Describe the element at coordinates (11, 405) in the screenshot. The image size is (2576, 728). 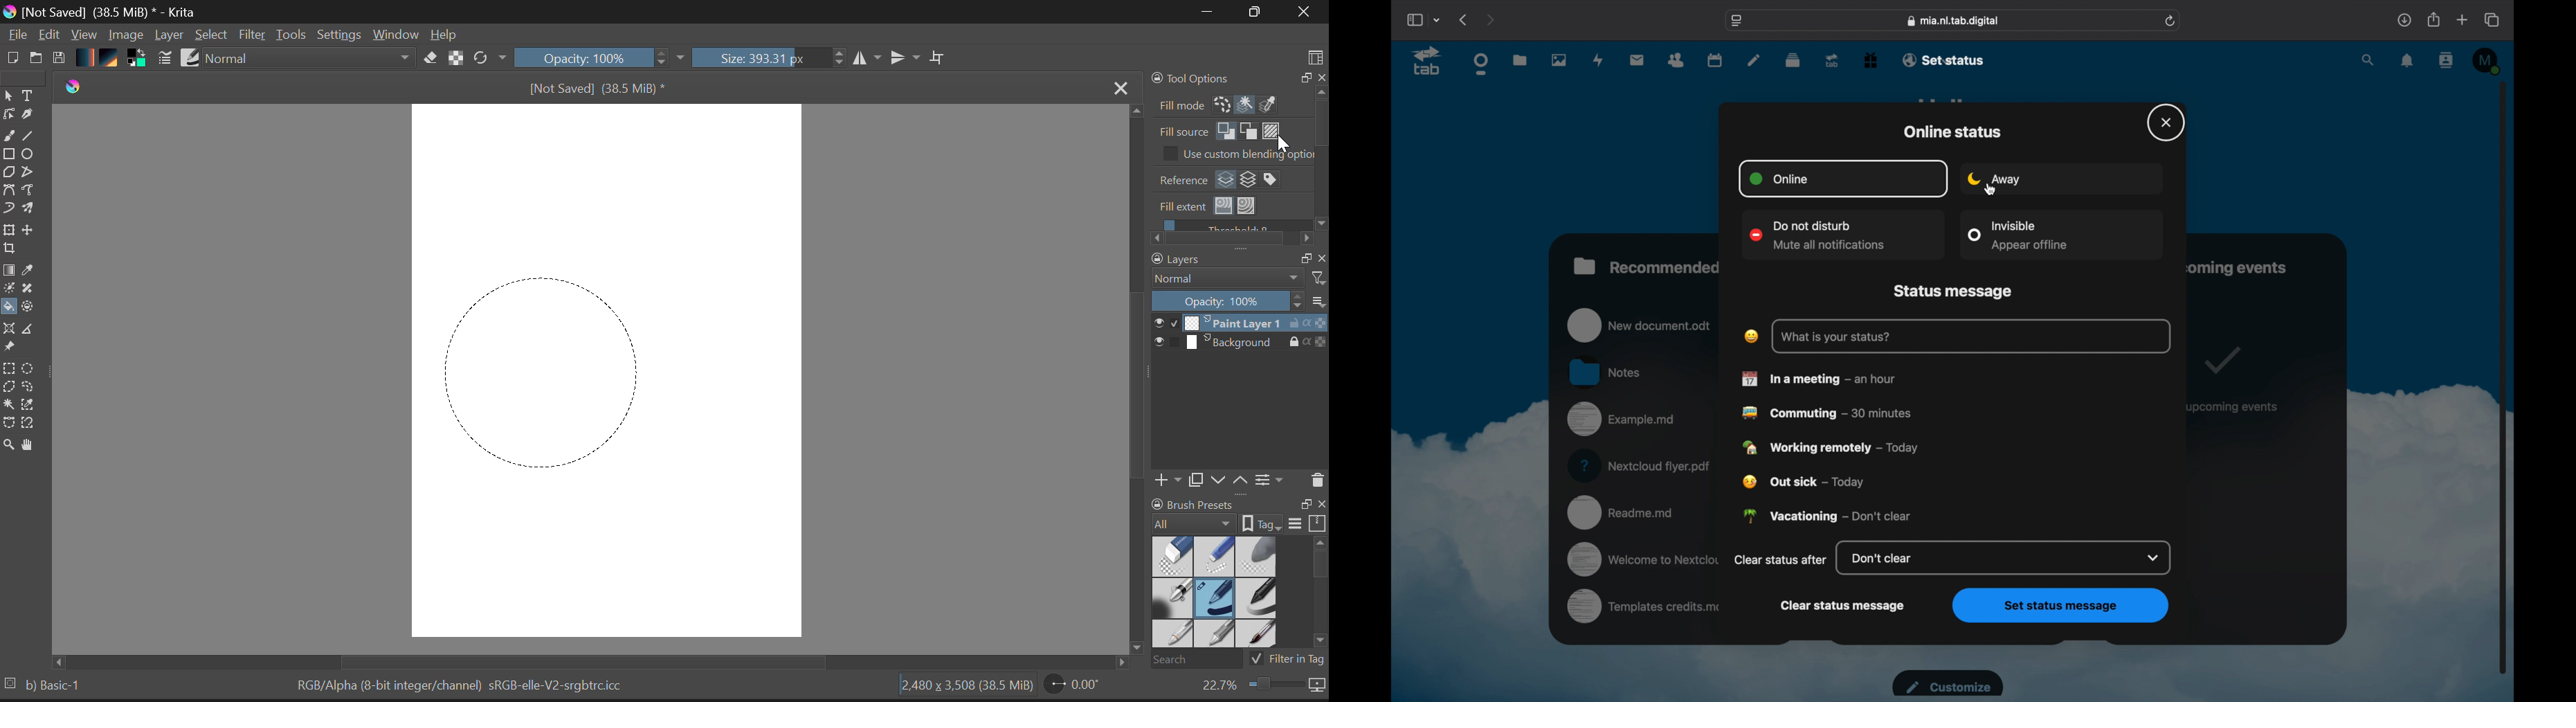
I see `Continuous Selection` at that location.